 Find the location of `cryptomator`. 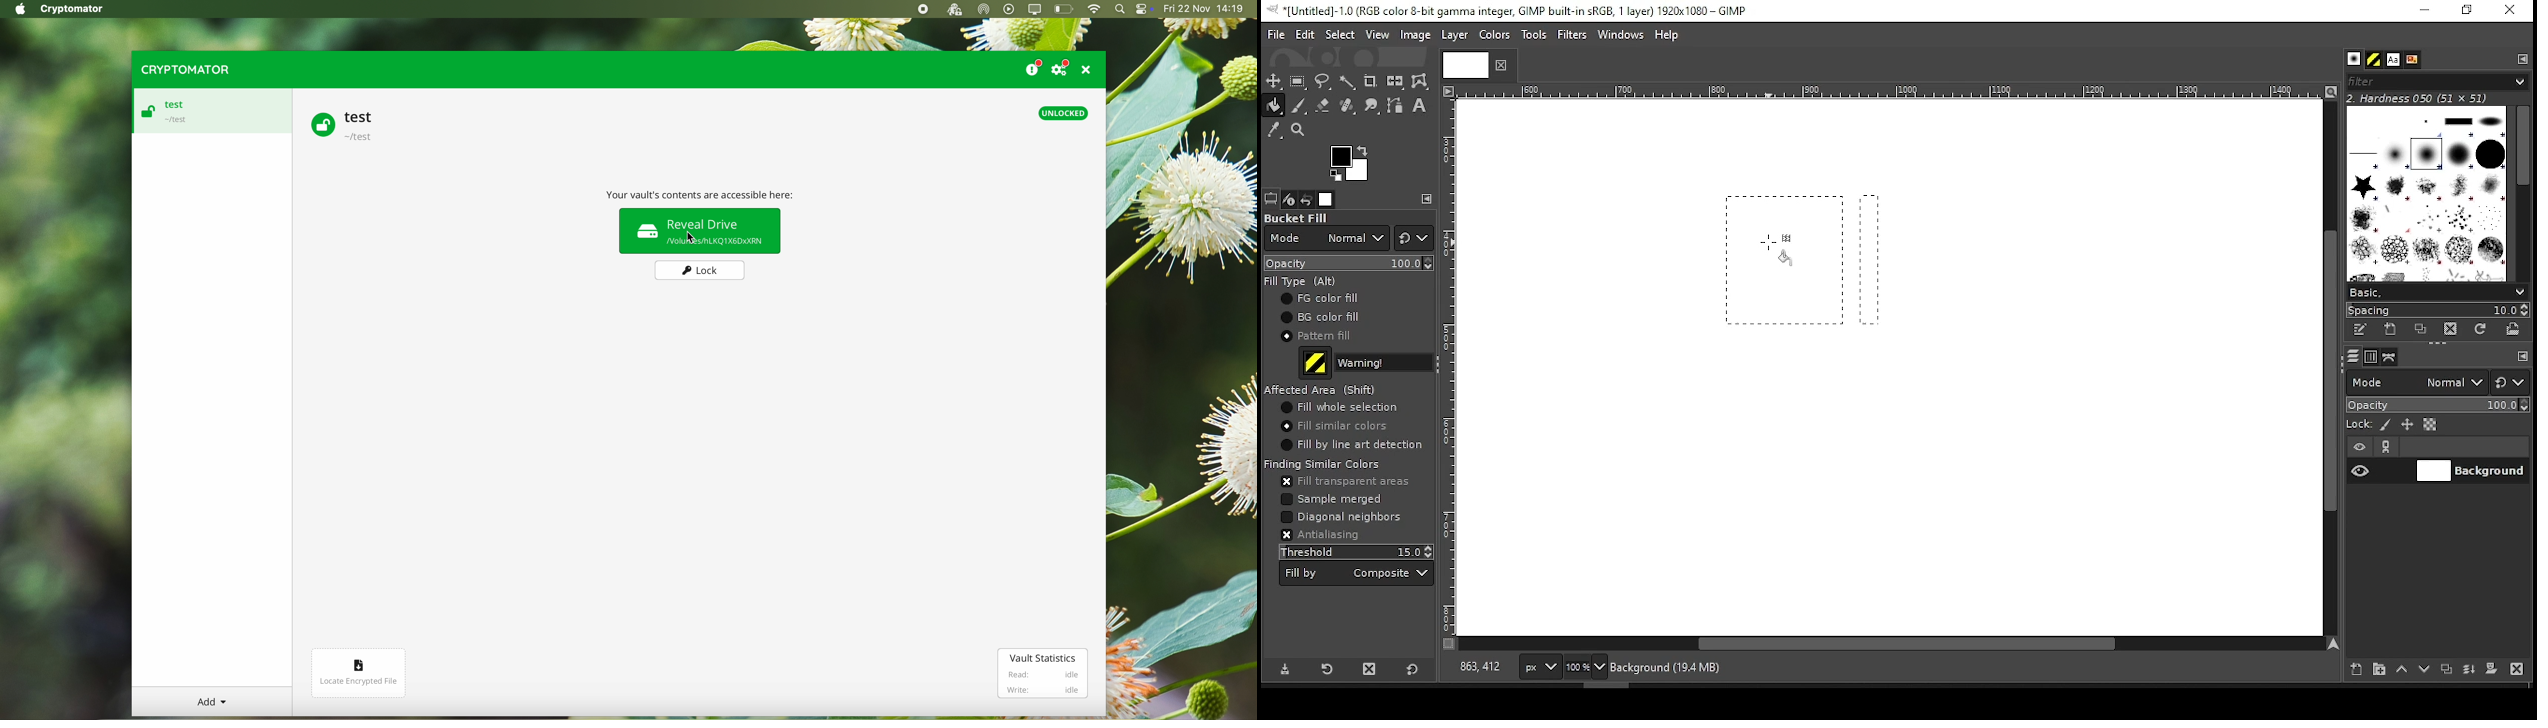

cryptomator is located at coordinates (183, 70).